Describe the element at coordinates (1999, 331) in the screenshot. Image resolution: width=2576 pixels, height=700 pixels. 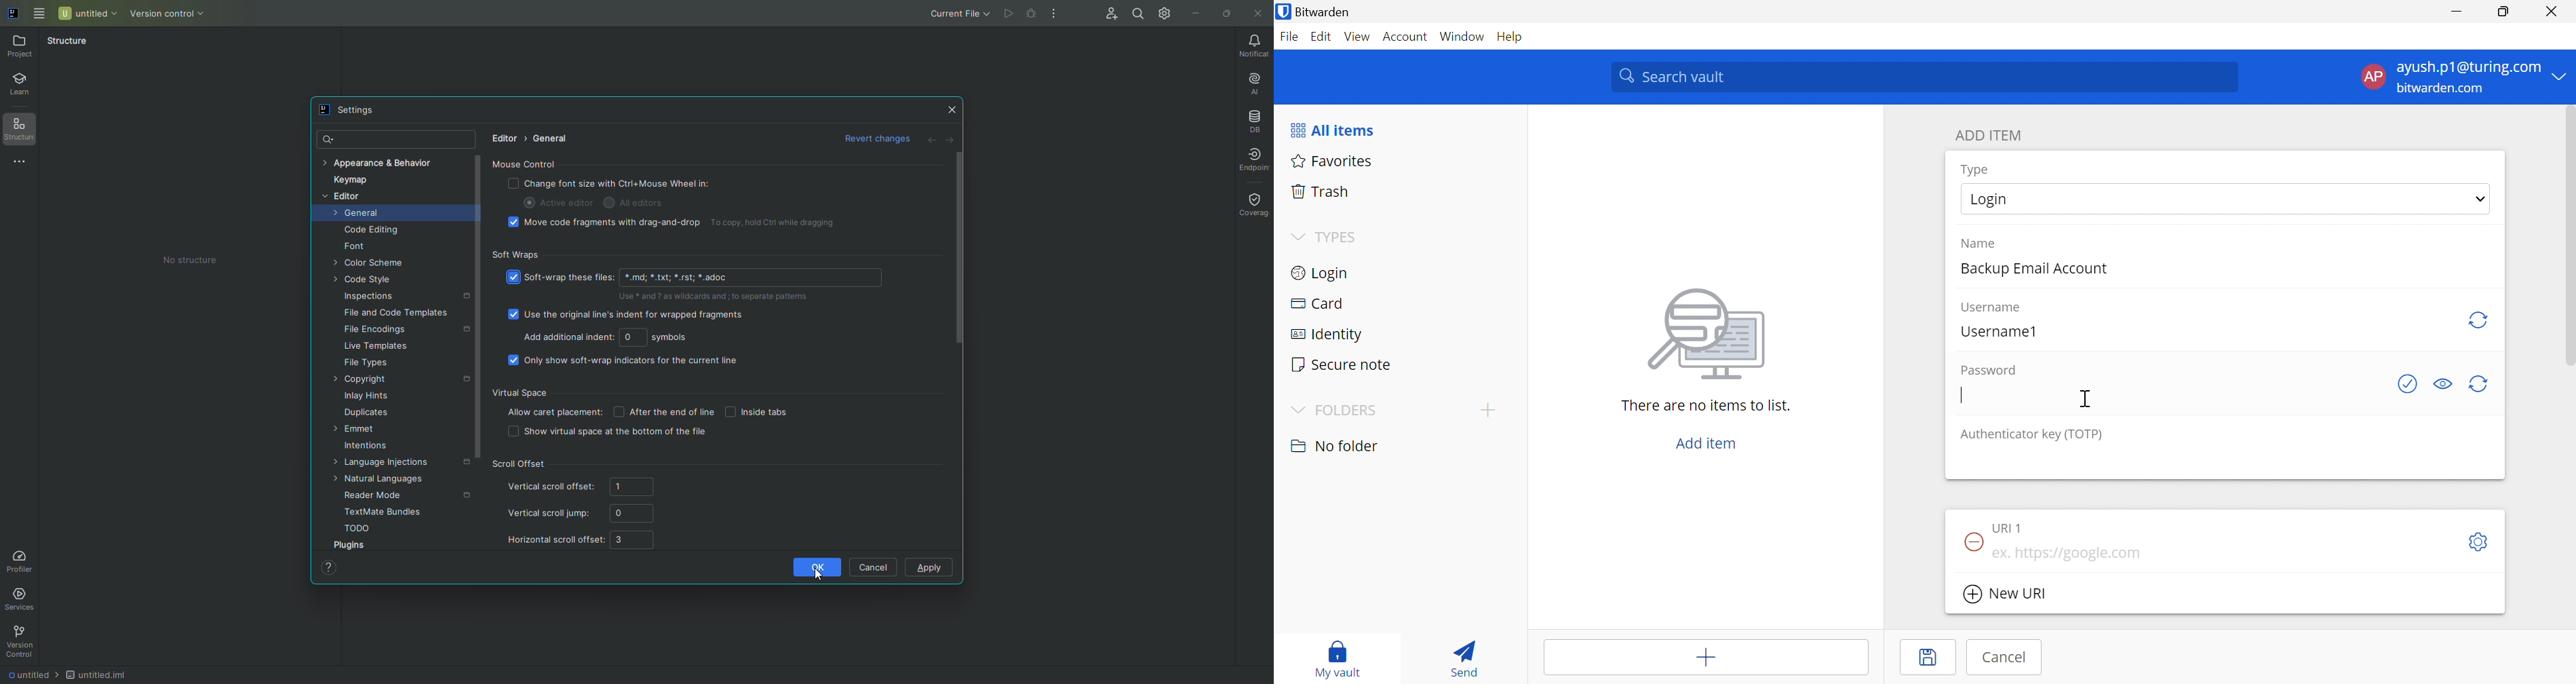
I see `Username1` at that location.